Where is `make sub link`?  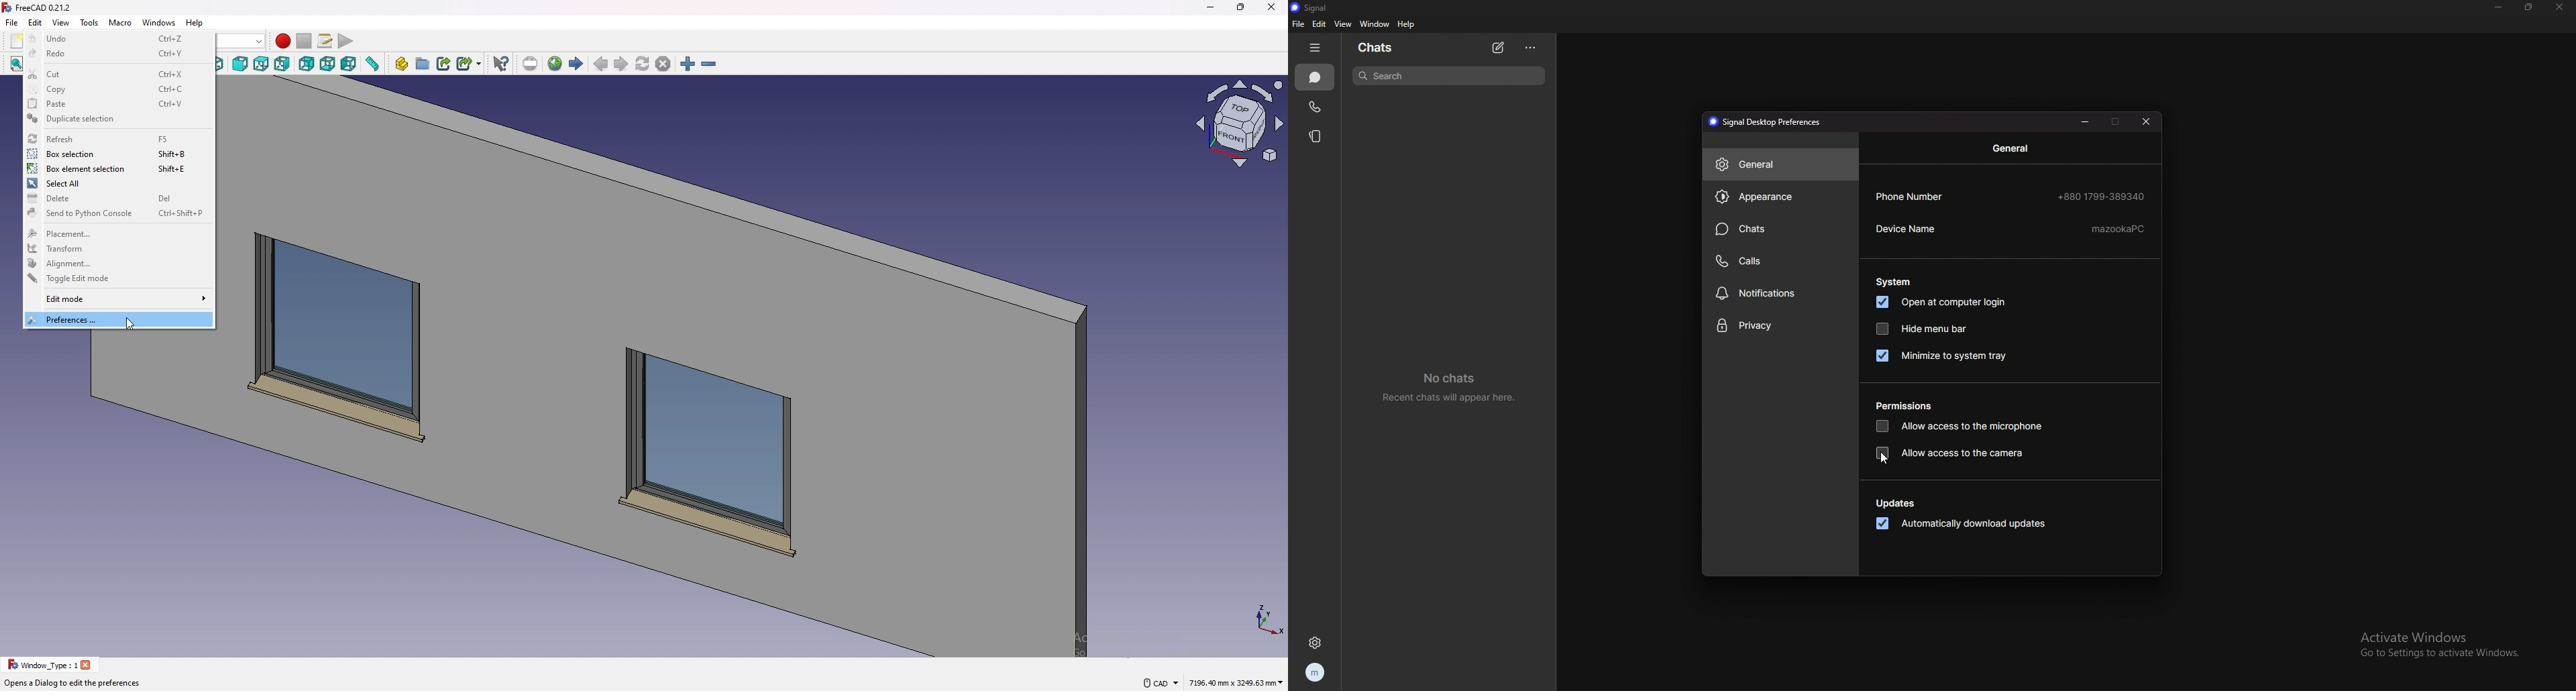
make sub link is located at coordinates (470, 62).